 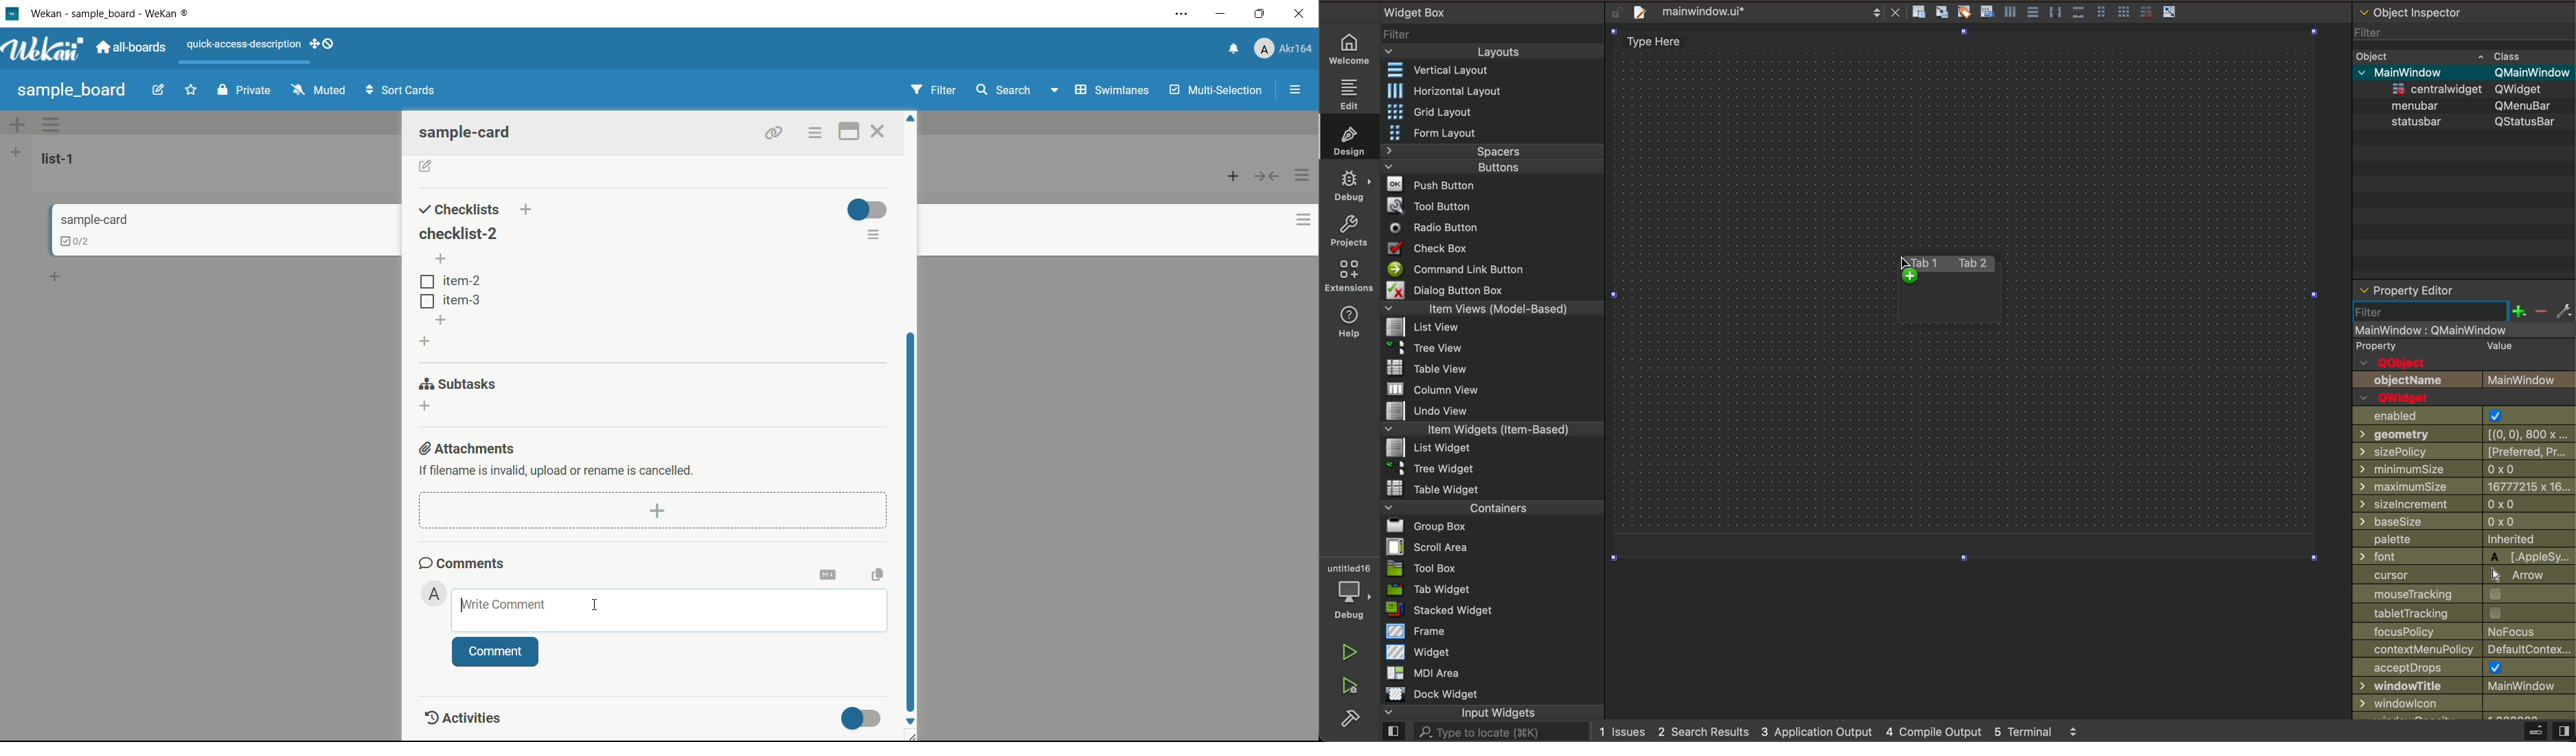 What do you see at coordinates (1268, 177) in the screenshot?
I see `collapse` at bounding box center [1268, 177].